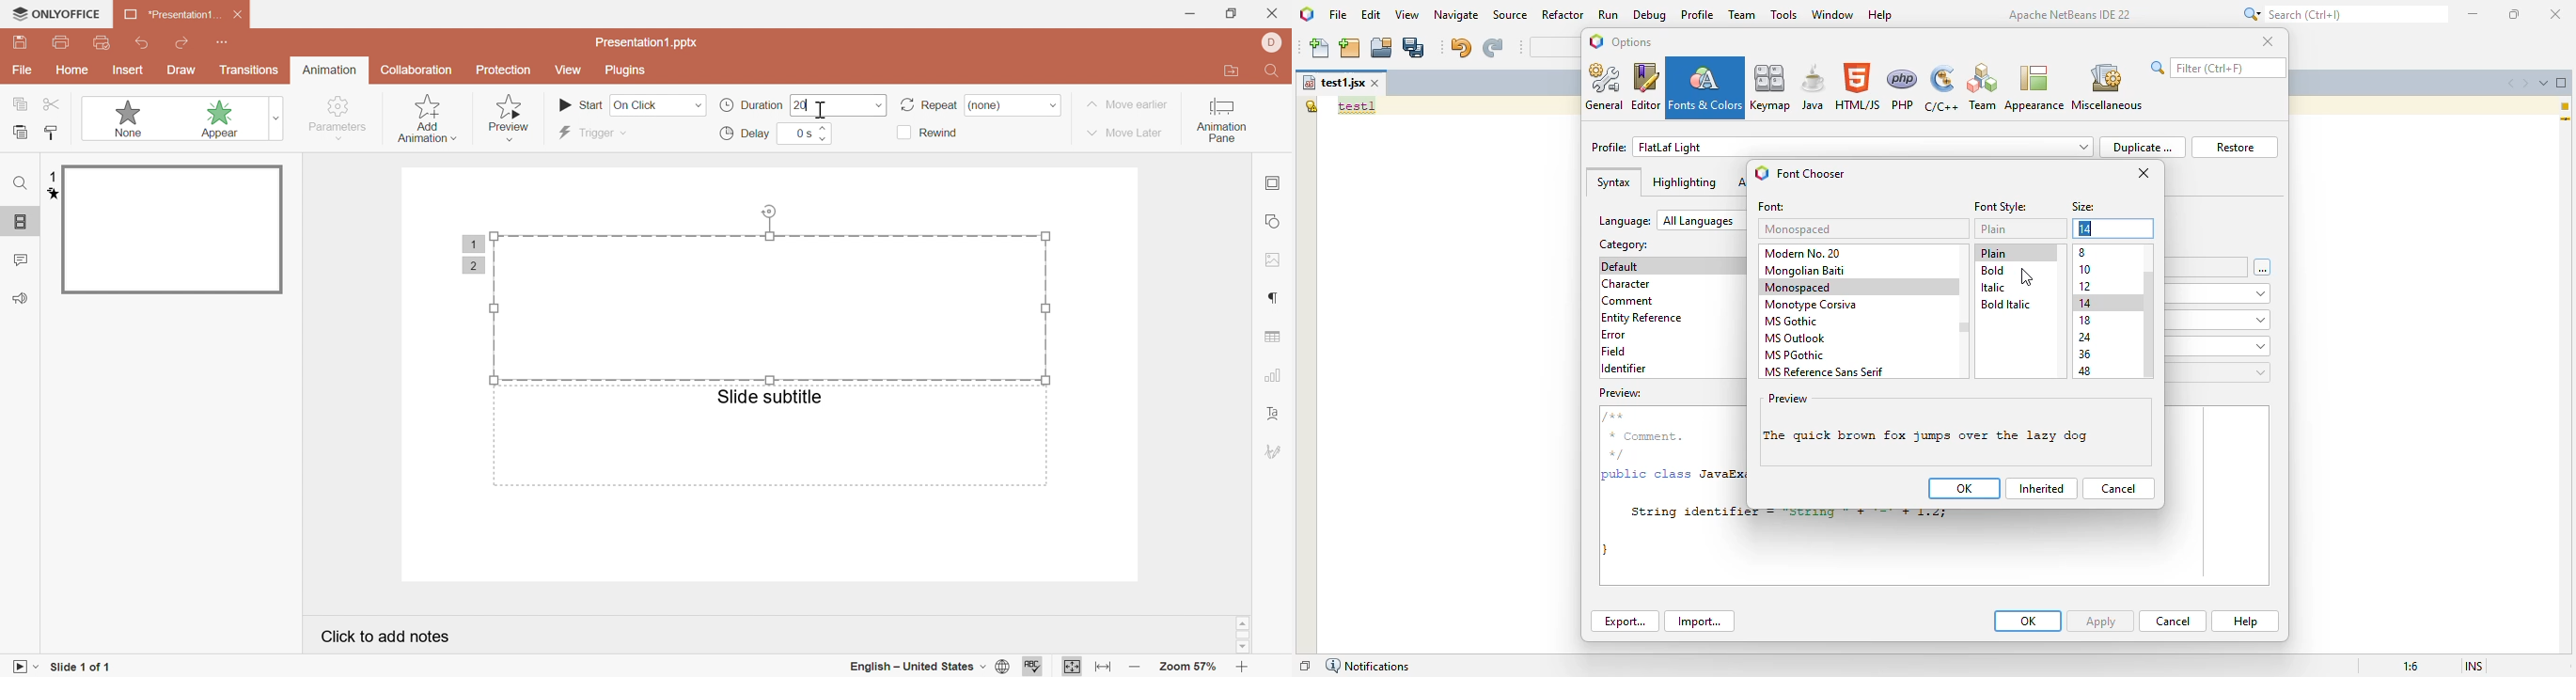  Describe the element at coordinates (927, 106) in the screenshot. I see `repeat` at that location.